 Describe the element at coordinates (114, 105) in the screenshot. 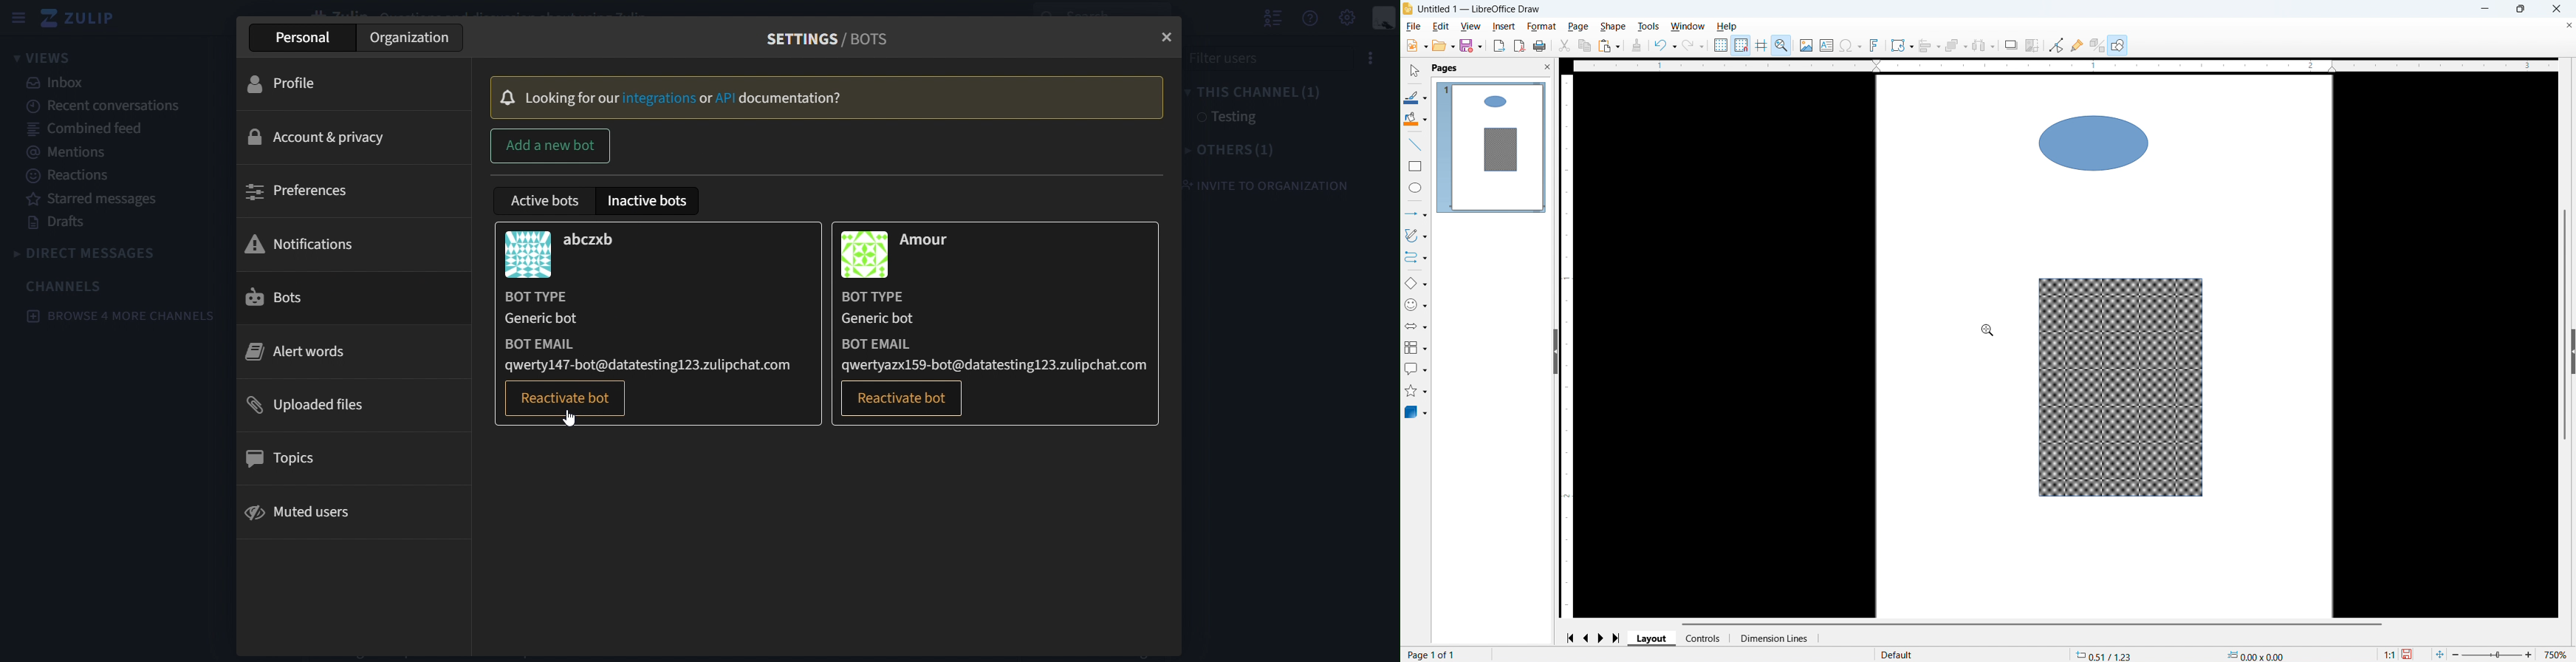

I see `recent conversations` at that location.